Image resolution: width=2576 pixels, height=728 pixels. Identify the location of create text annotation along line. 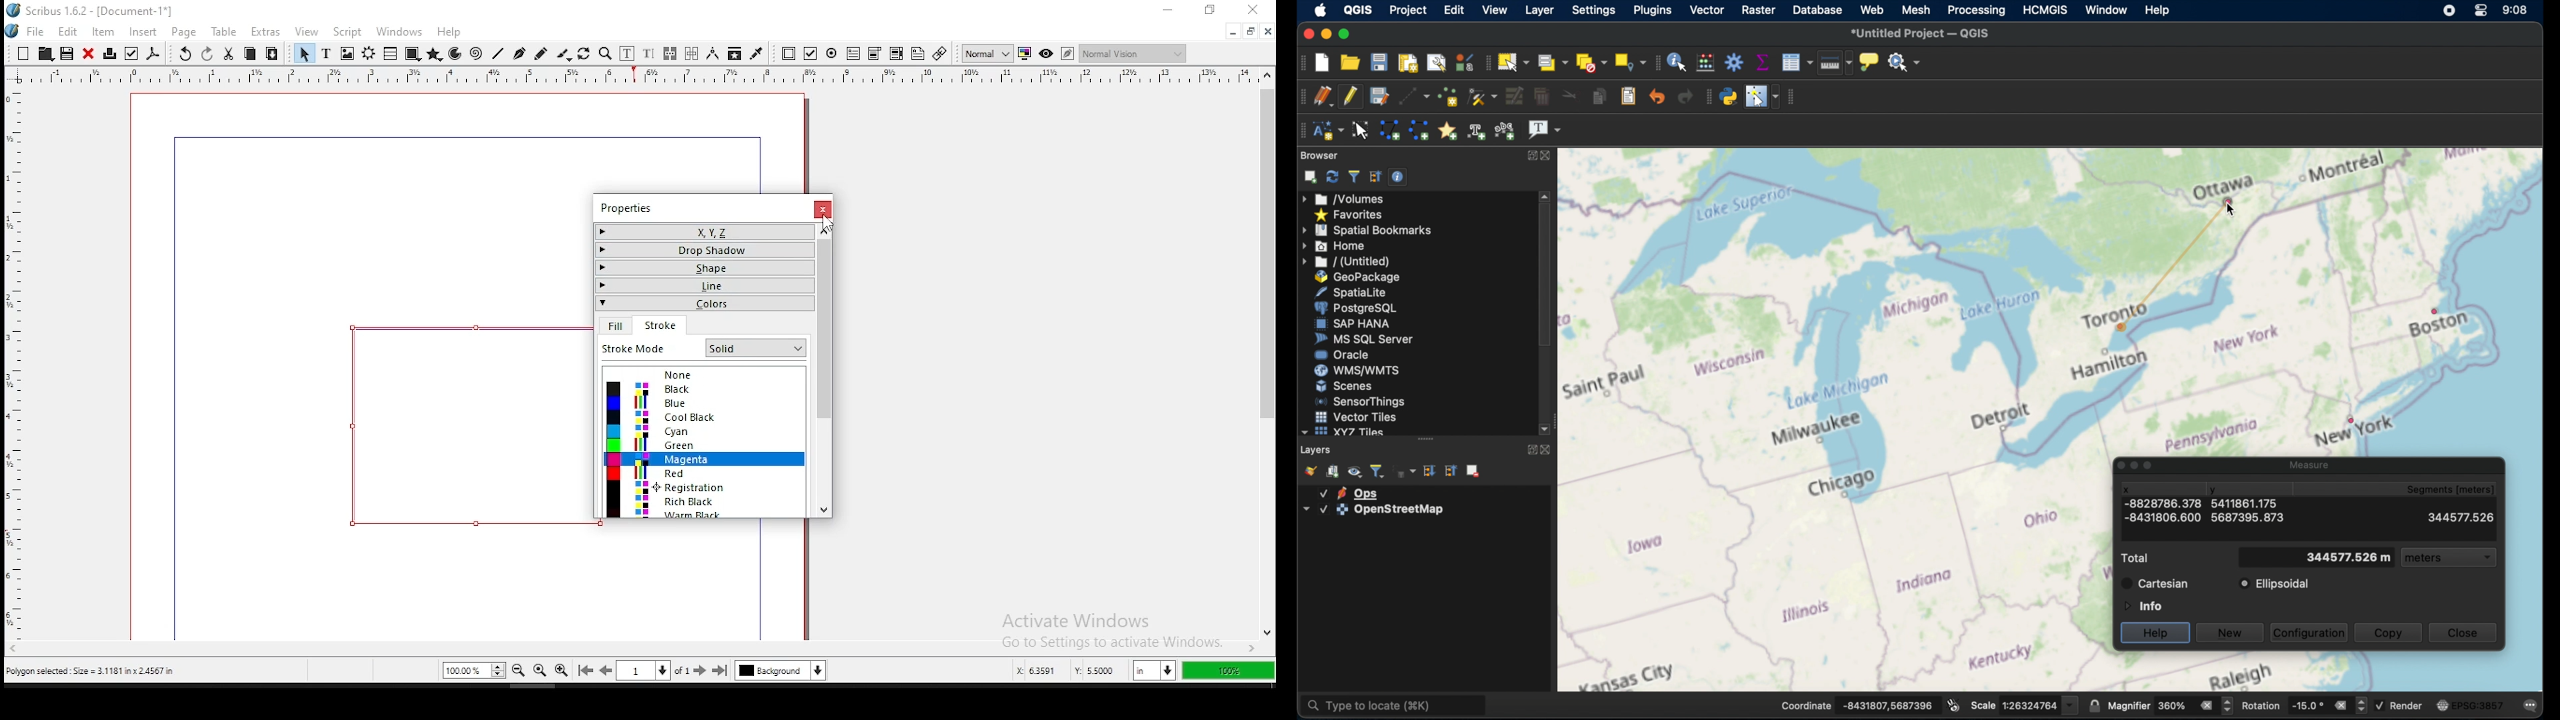
(1477, 131).